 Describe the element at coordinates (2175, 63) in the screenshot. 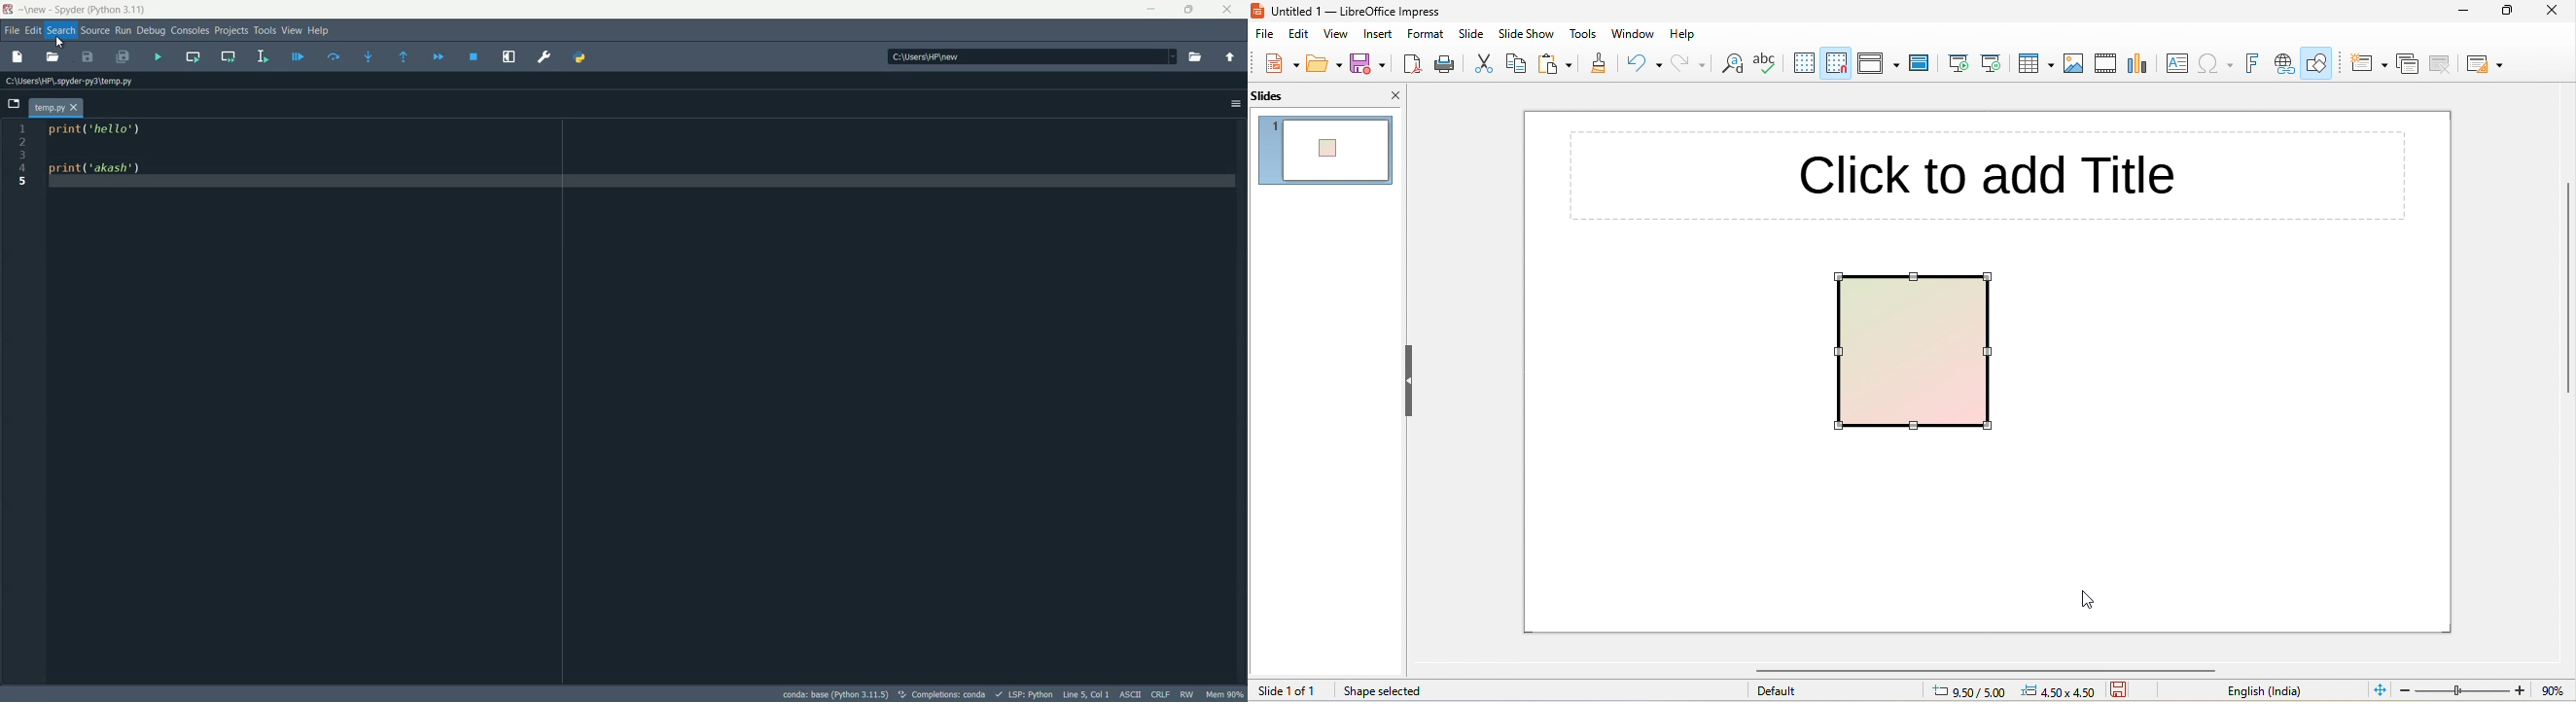

I see `textbox` at that location.